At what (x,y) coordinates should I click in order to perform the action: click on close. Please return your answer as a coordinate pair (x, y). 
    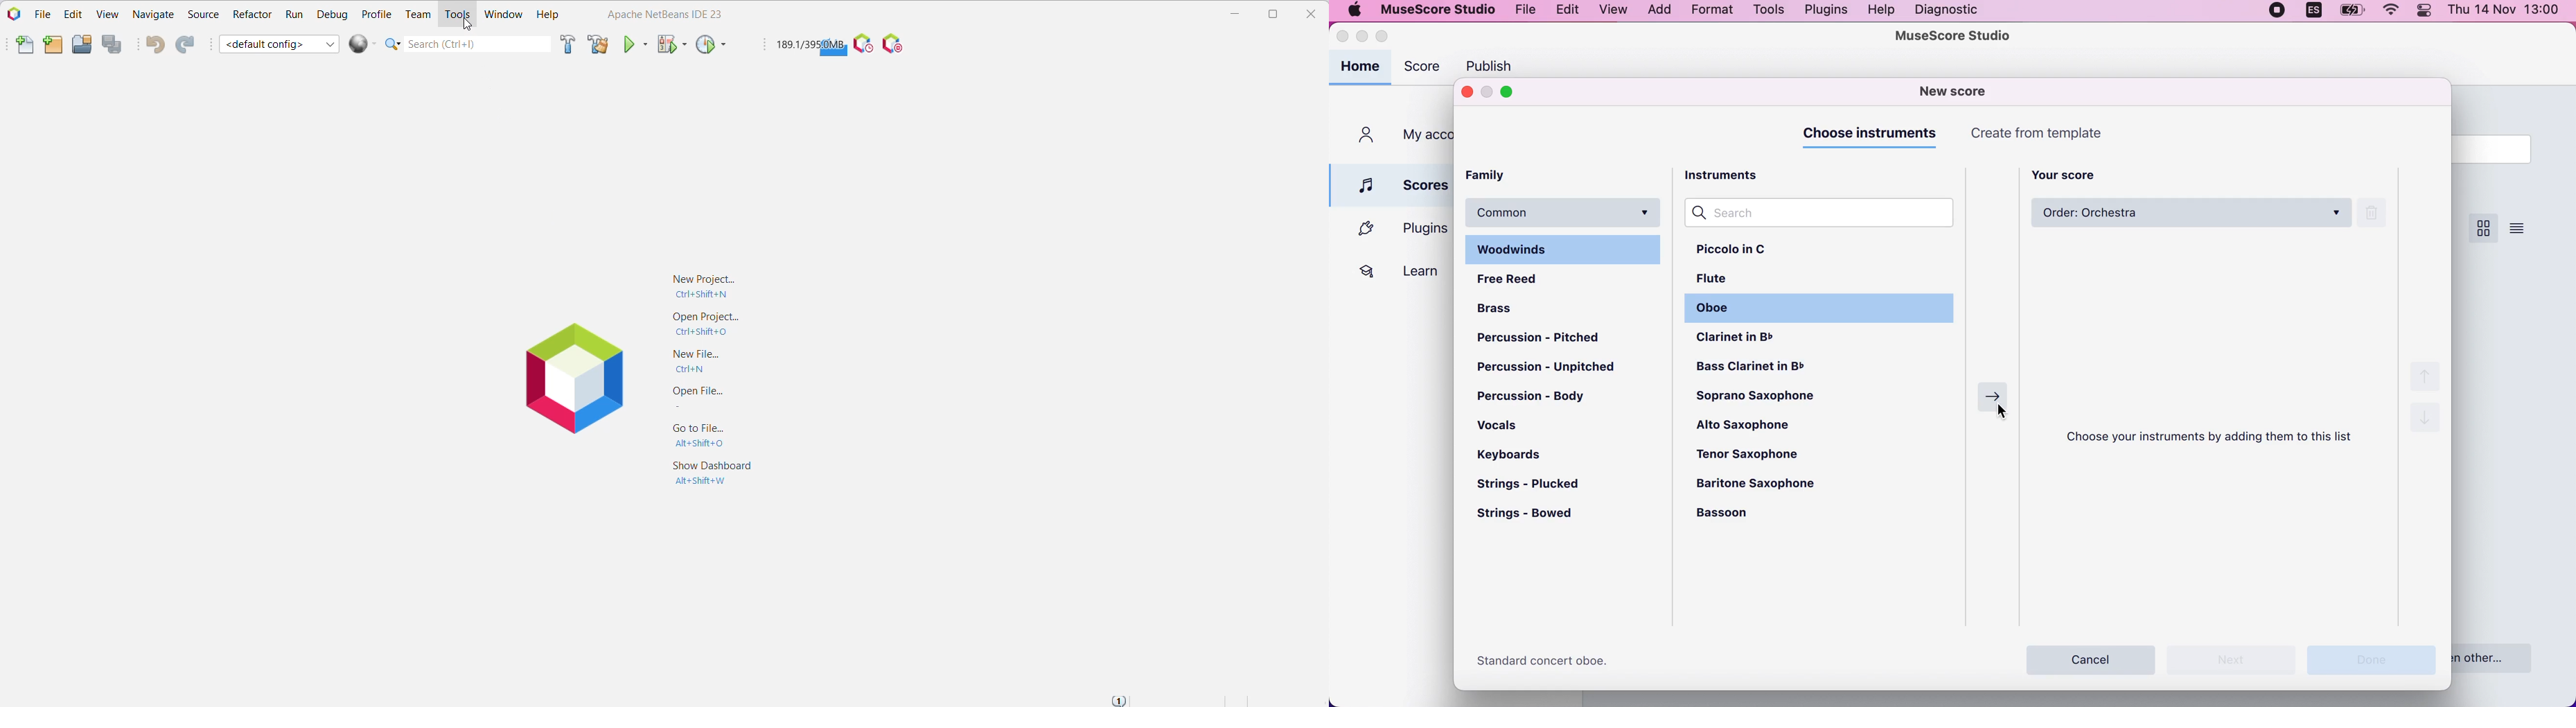
    Looking at the image, I should click on (1343, 38).